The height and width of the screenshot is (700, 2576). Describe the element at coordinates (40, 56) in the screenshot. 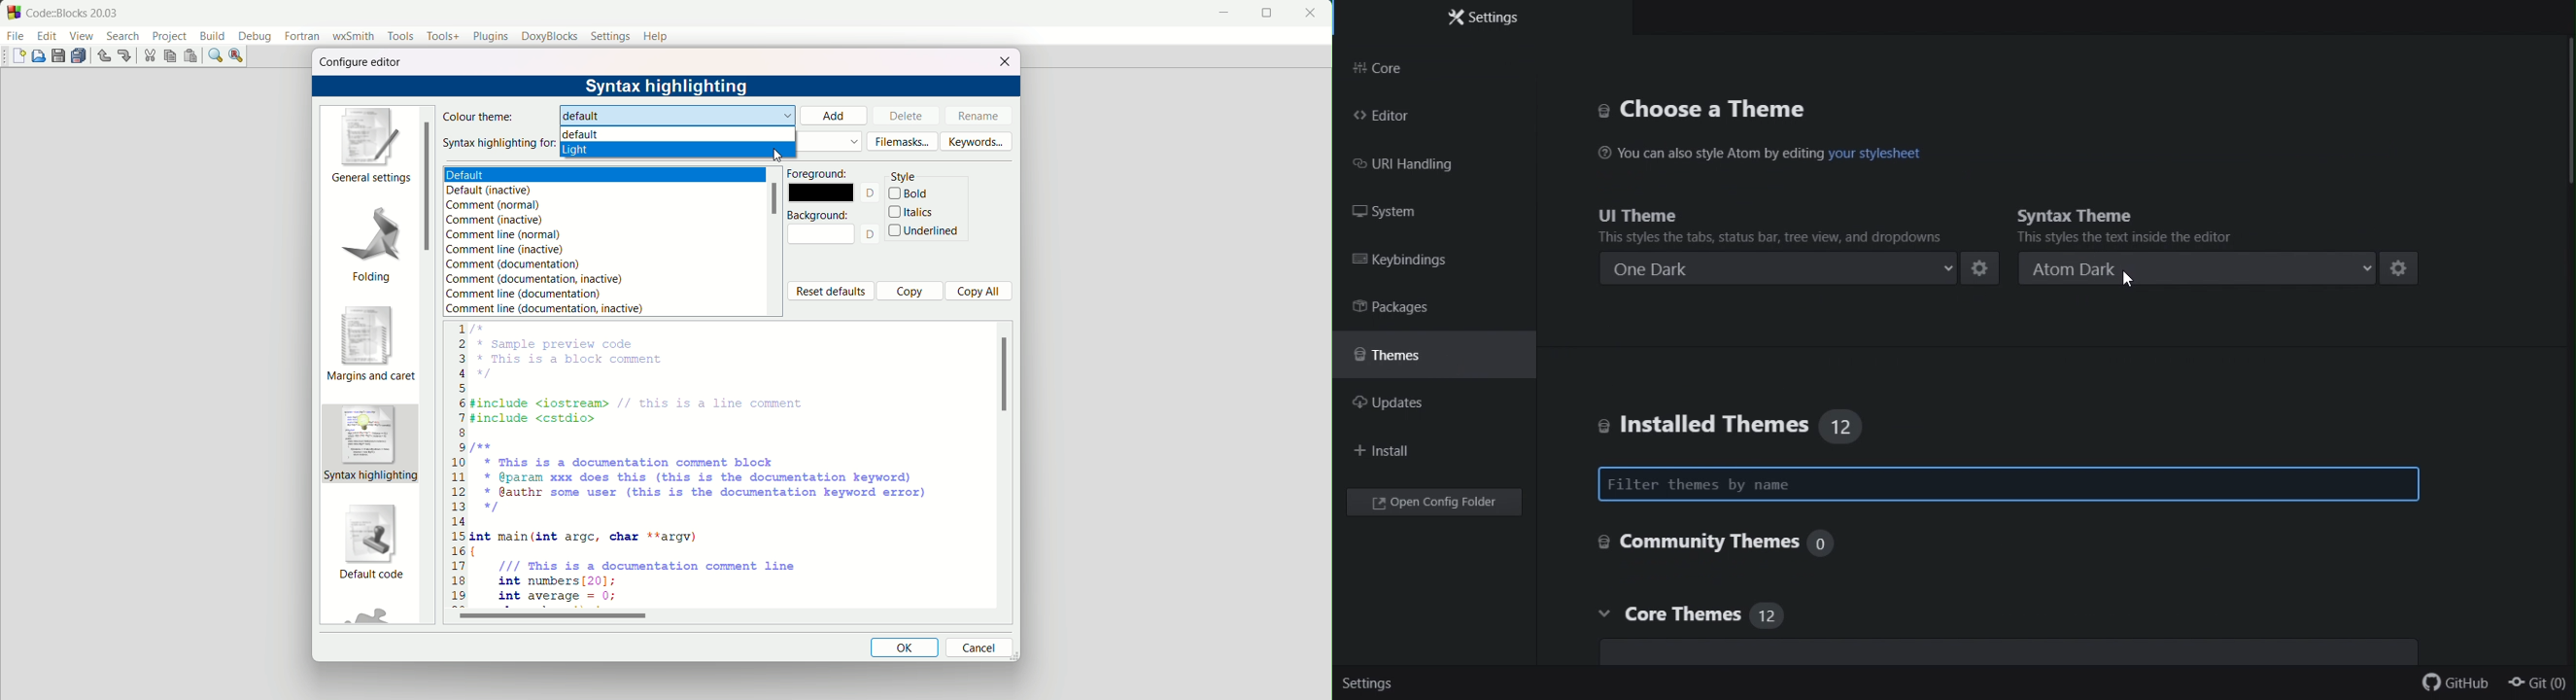

I see `open` at that location.